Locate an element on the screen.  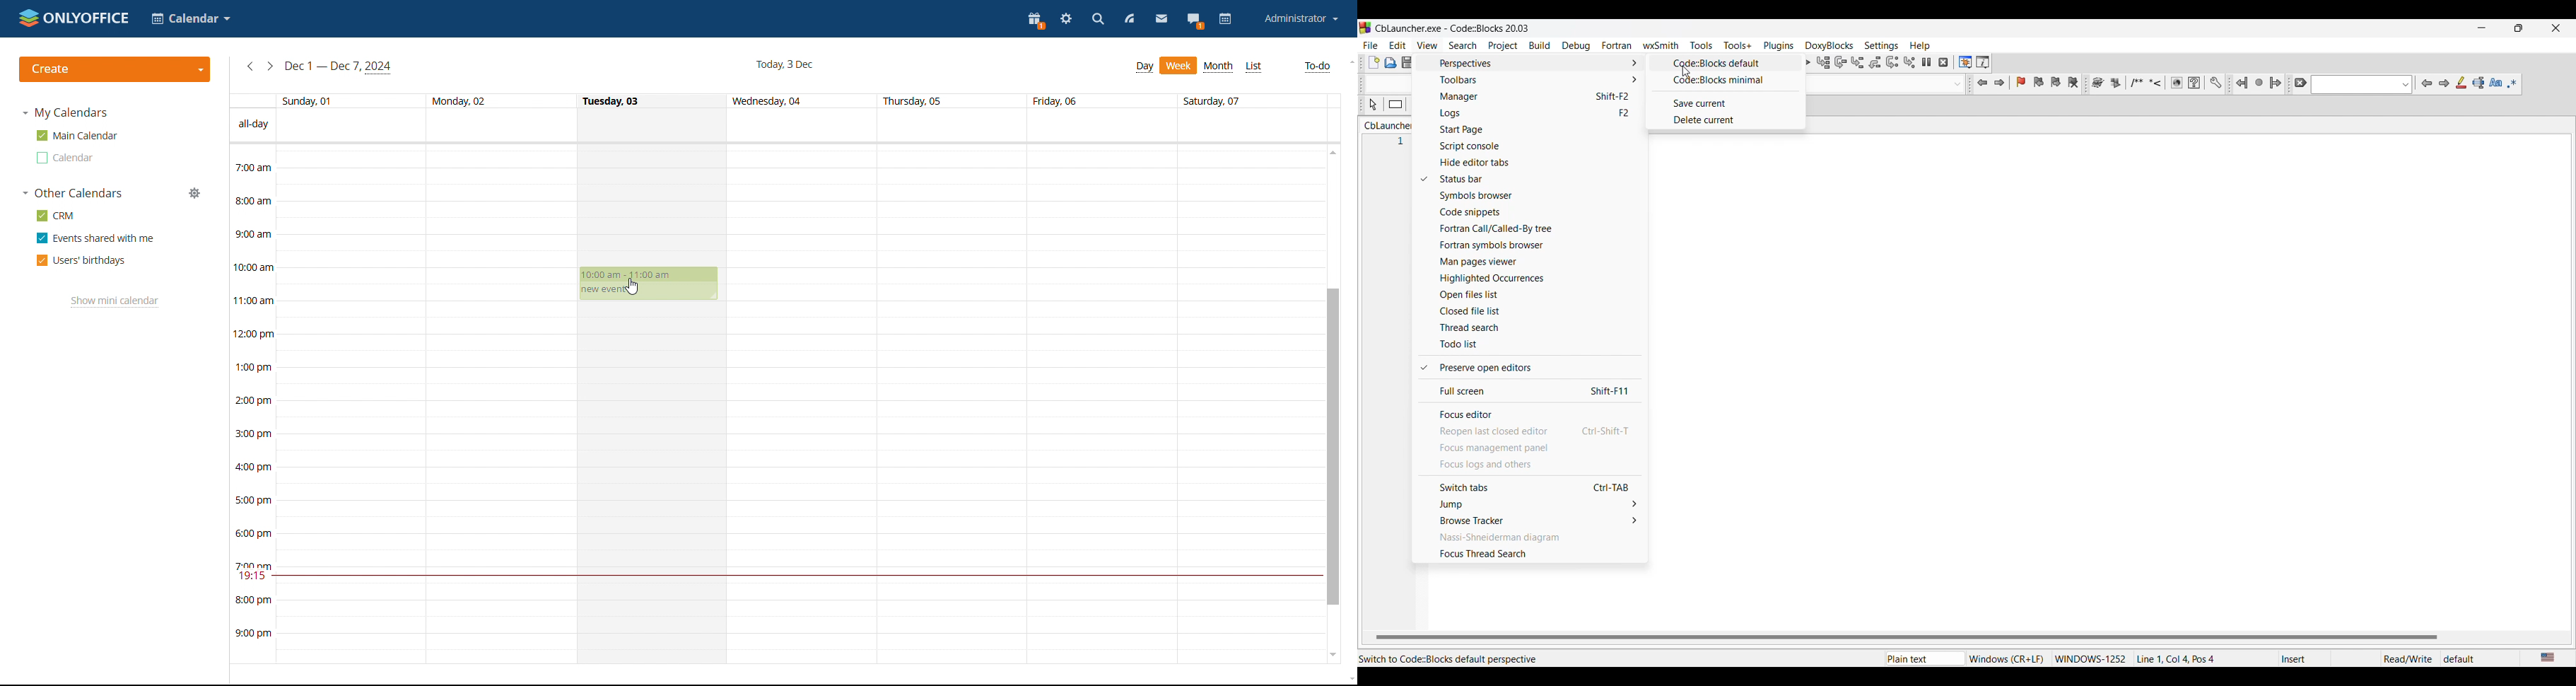
Closed file list is located at coordinates (1538, 311).